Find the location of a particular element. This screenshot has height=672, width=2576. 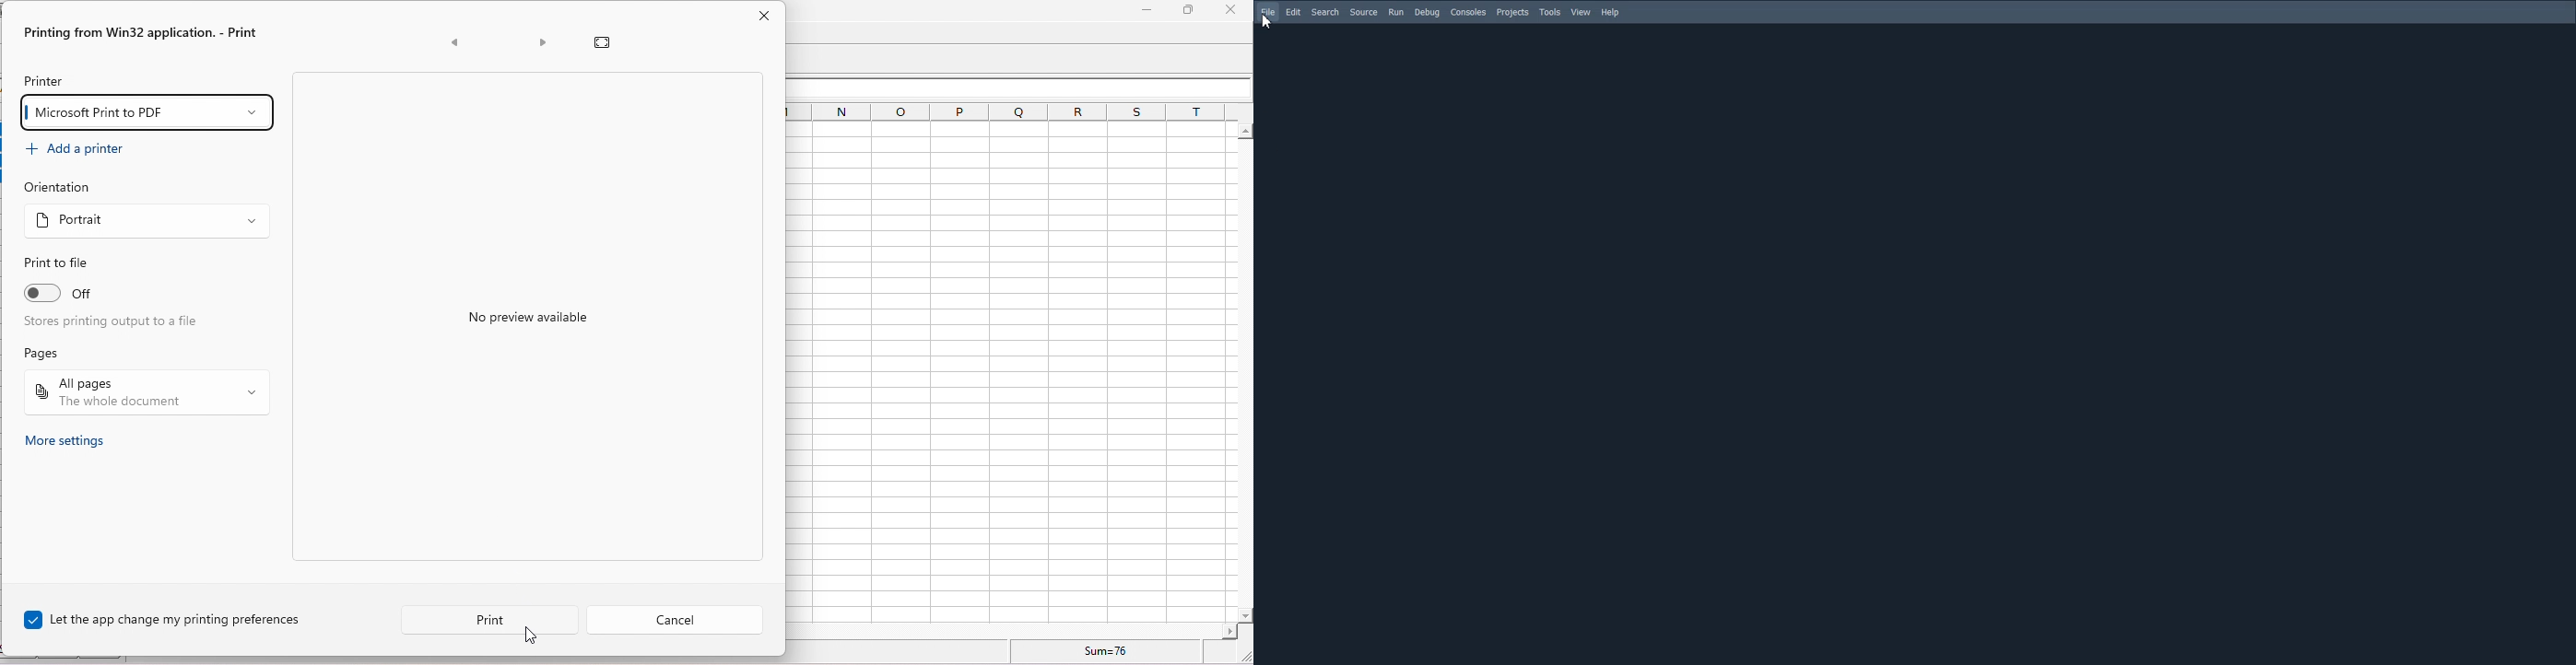

Run is located at coordinates (1395, 12).